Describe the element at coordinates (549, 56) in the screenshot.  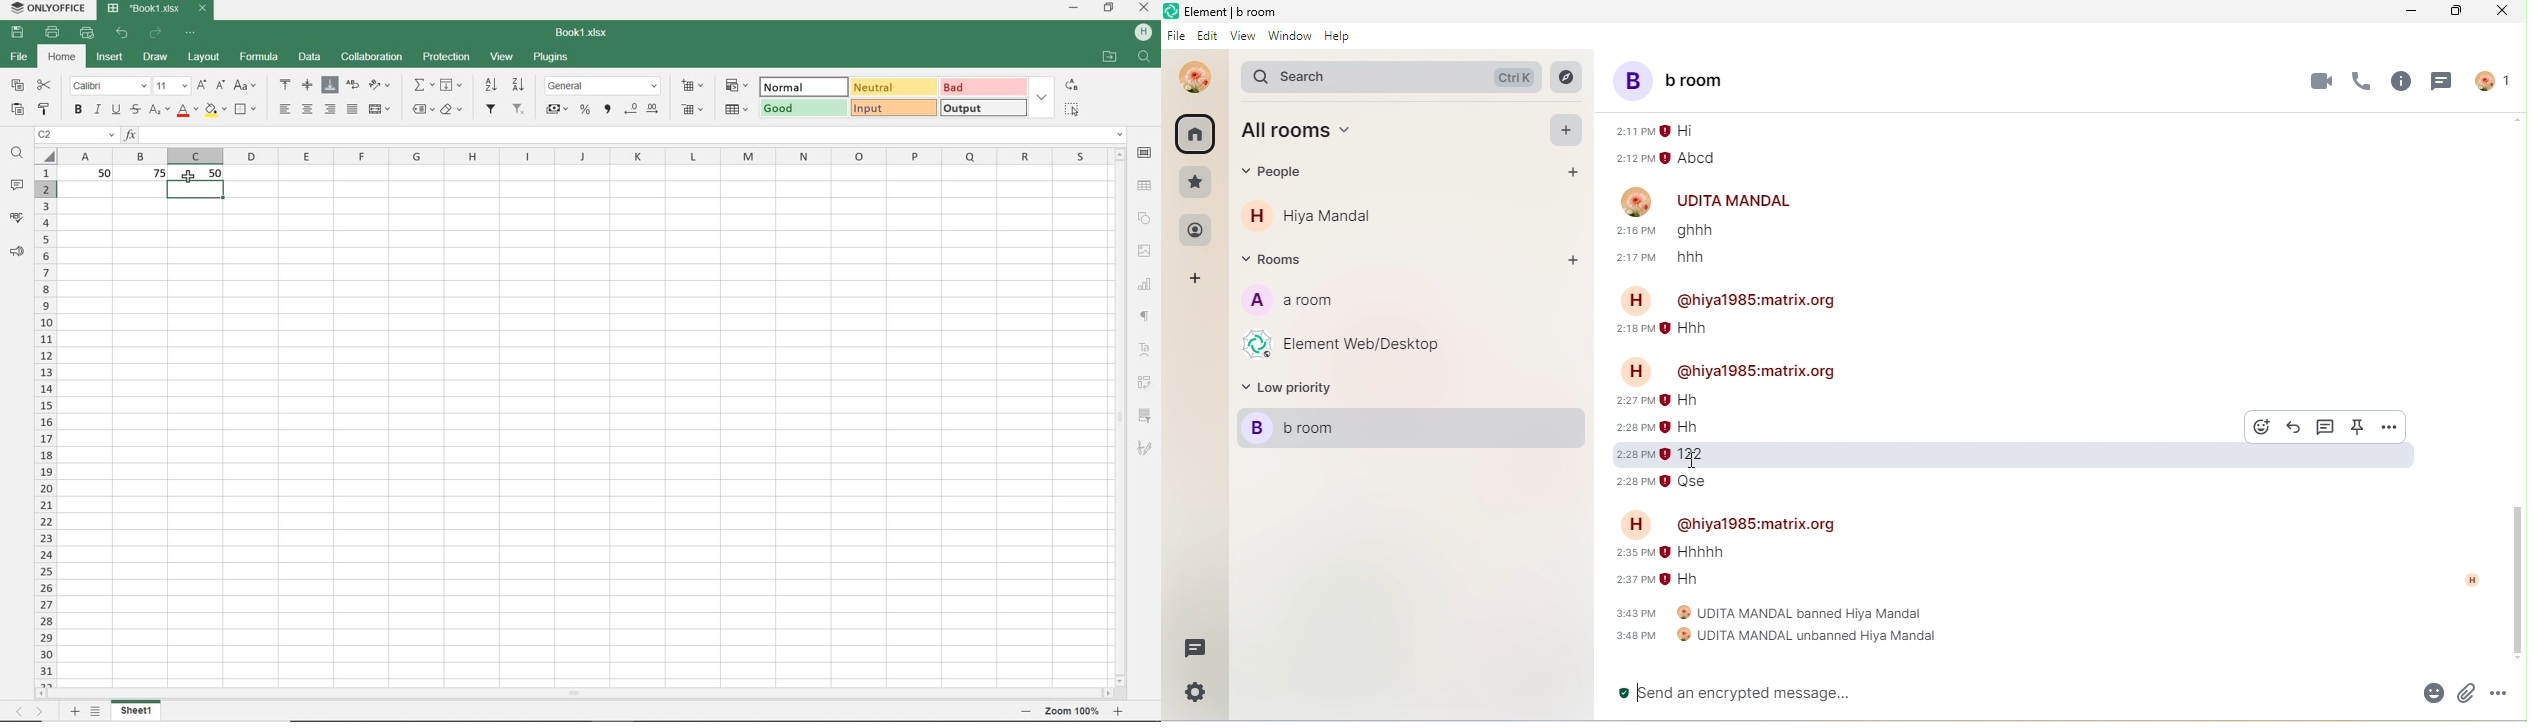
I see `plugins` at that location.